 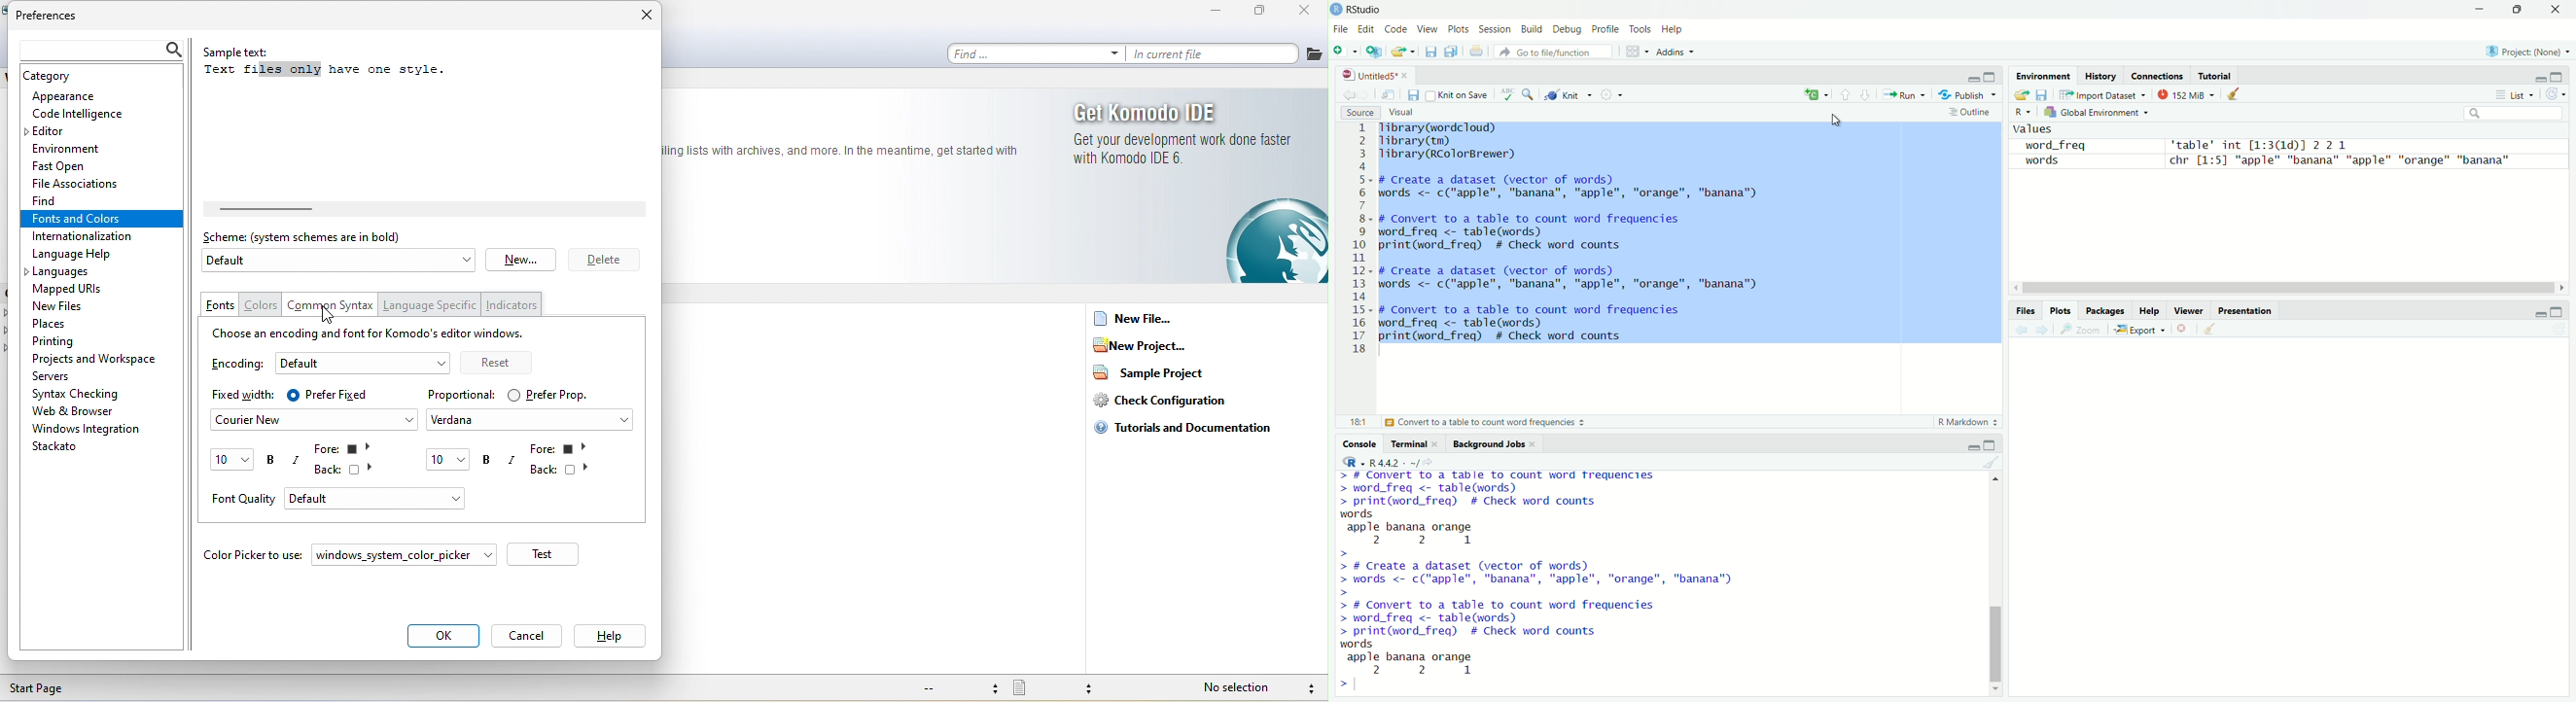 What do you see at coordinates (1607, 30) in the screenshot?
I see `Profile` at bounding box center [1607, 30].